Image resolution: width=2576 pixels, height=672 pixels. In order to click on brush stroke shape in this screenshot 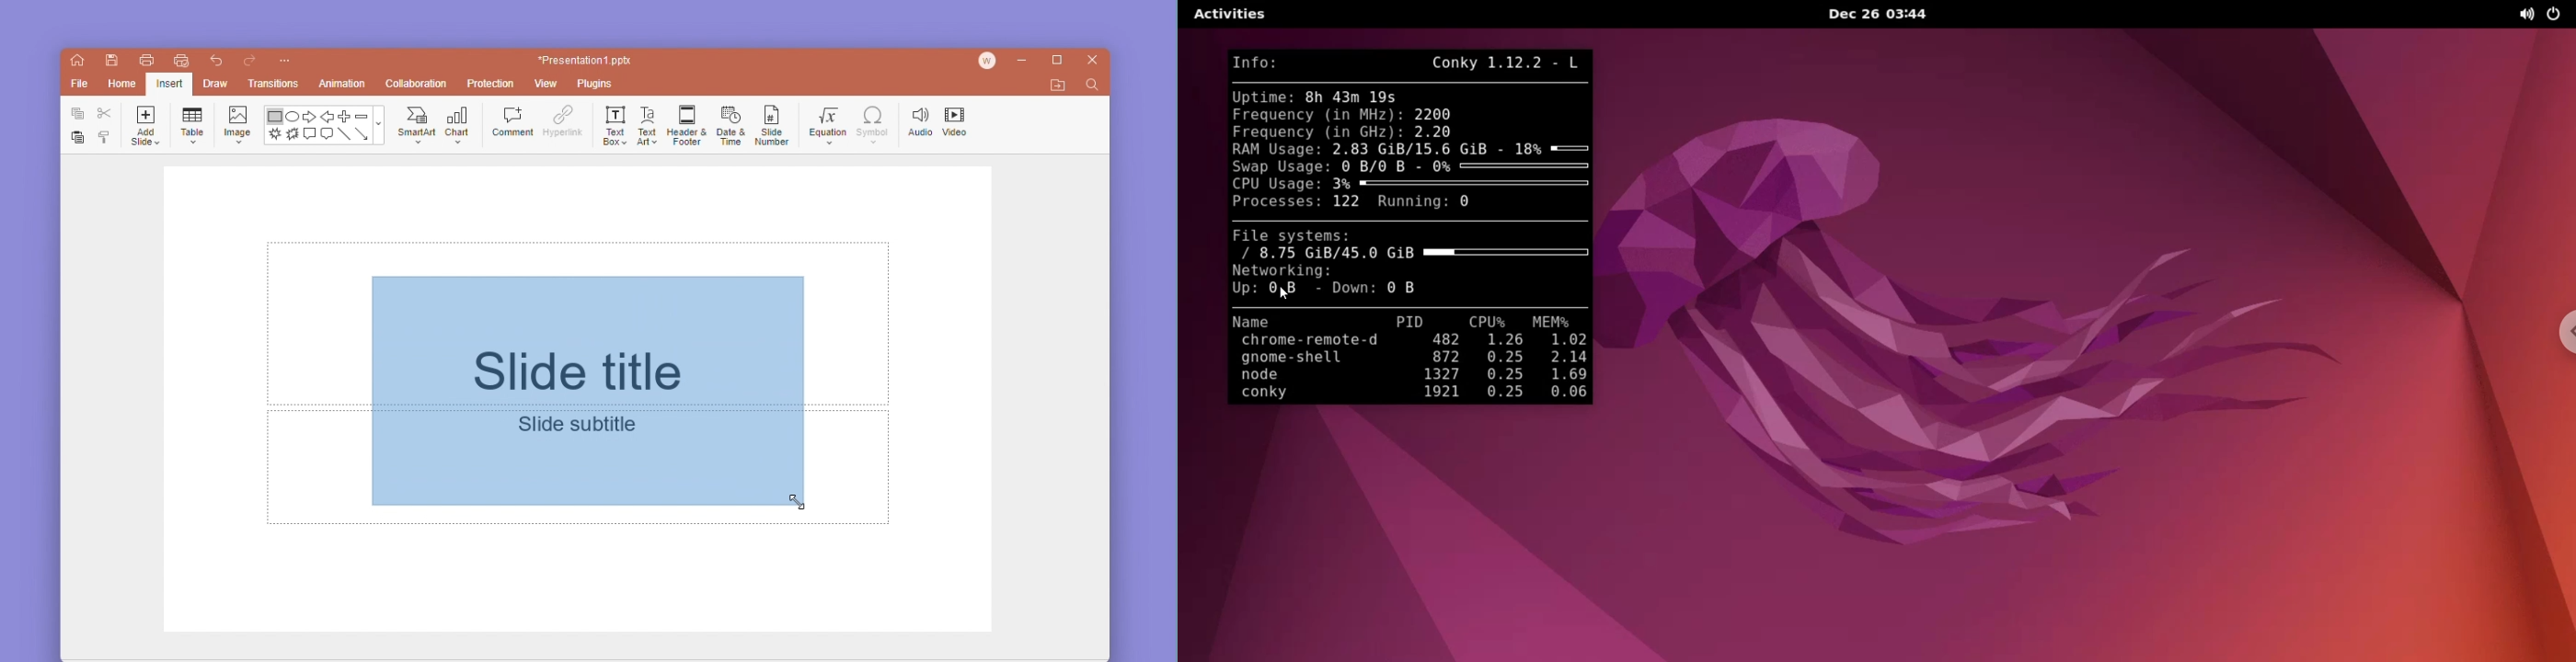, I will do `click(275, 135)`.